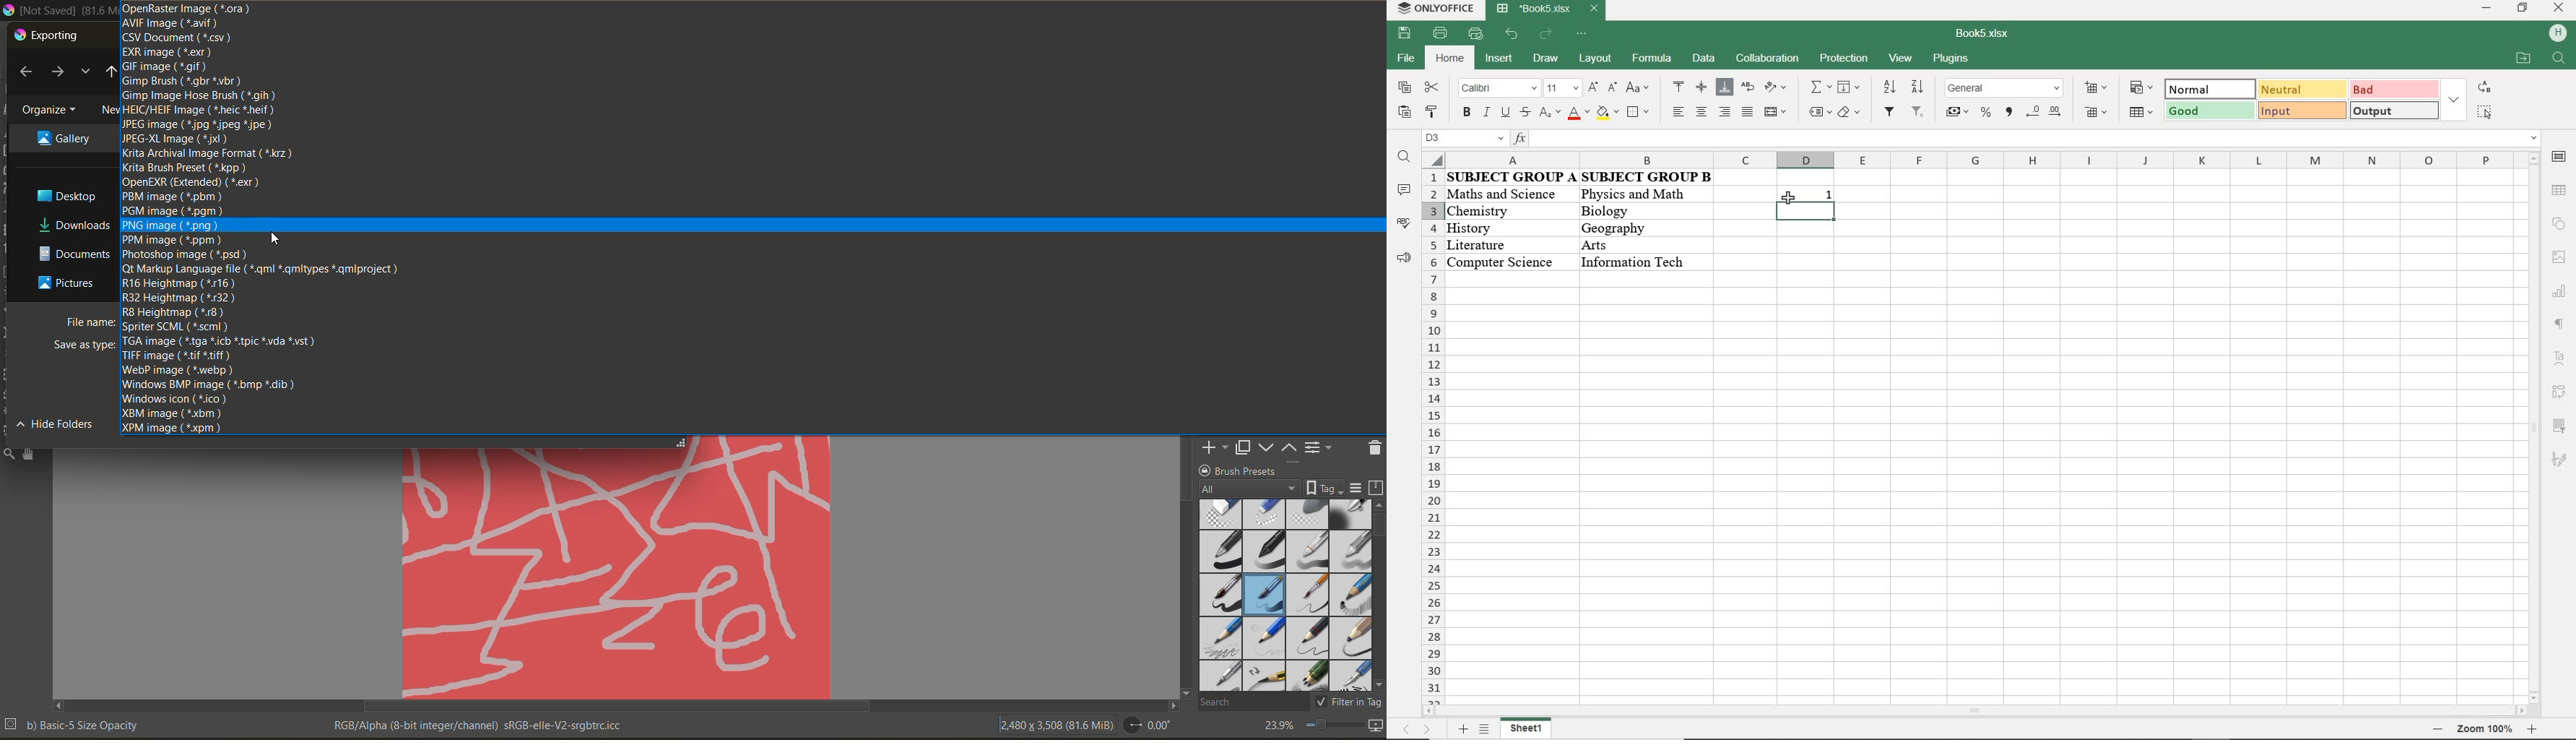 The image size is (2576, 756). Describe the element at coordinates (1591, 89) in the screenshot. I see `increment font size` at that location.